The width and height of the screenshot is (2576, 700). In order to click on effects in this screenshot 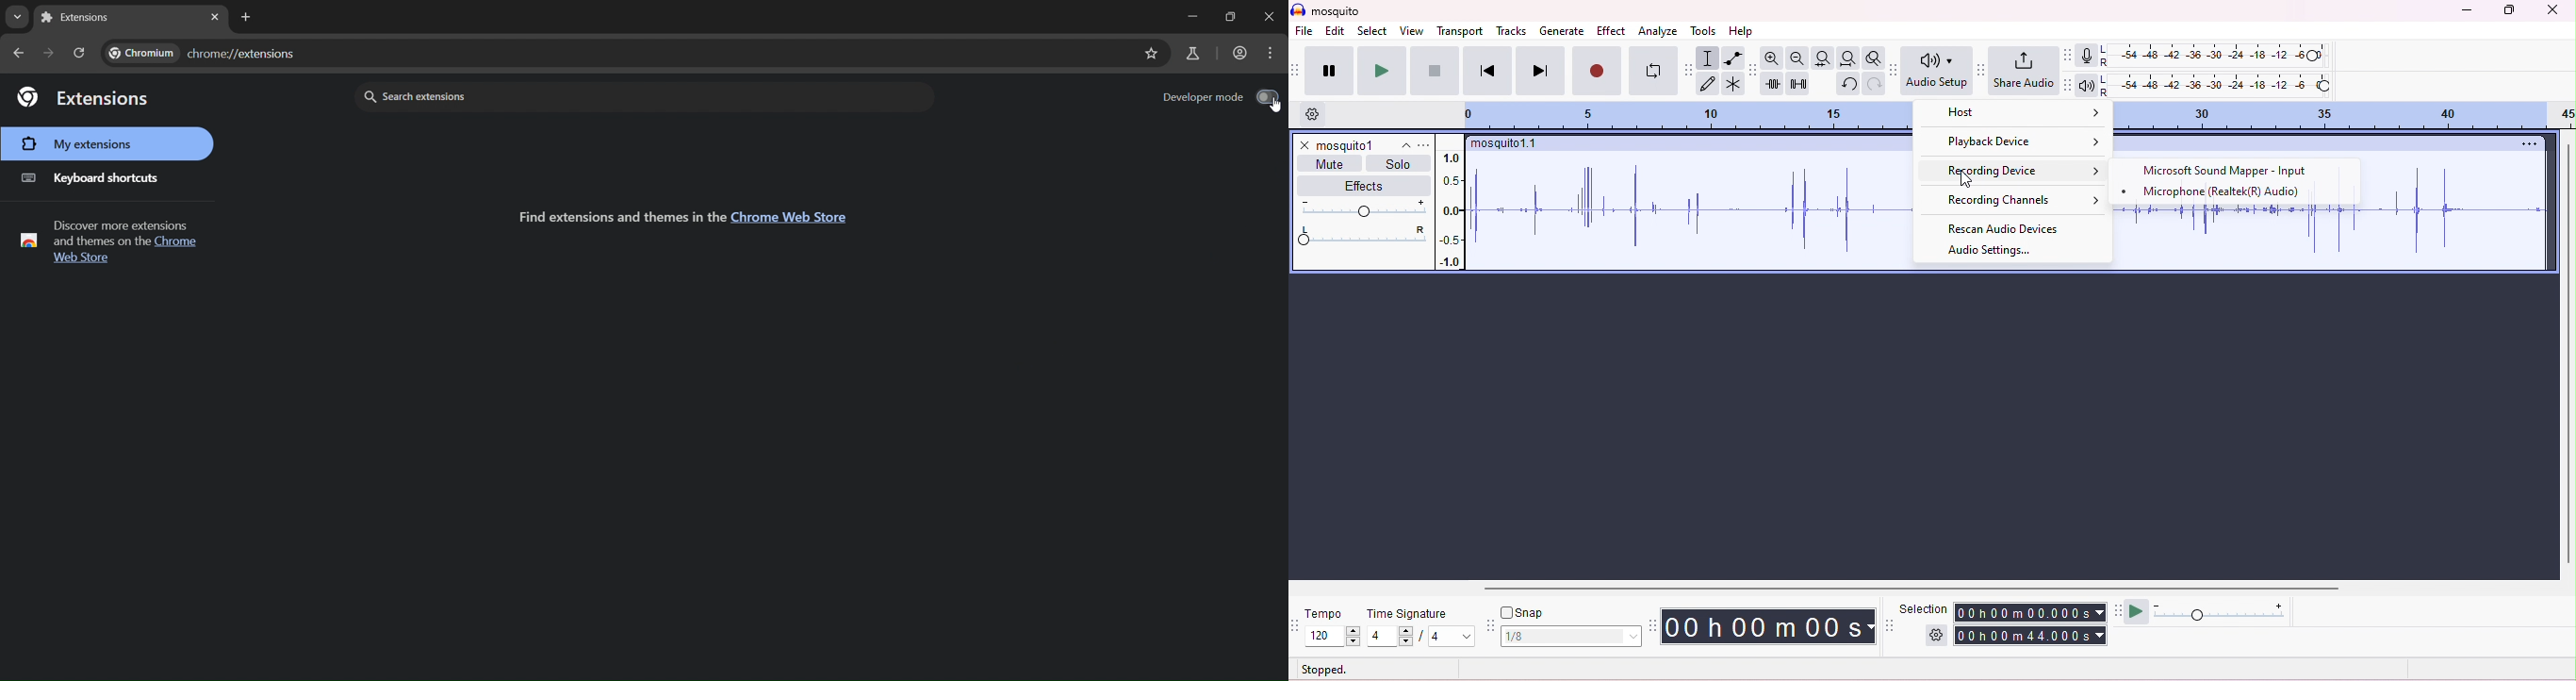, I will do `click(1366, 185)`.